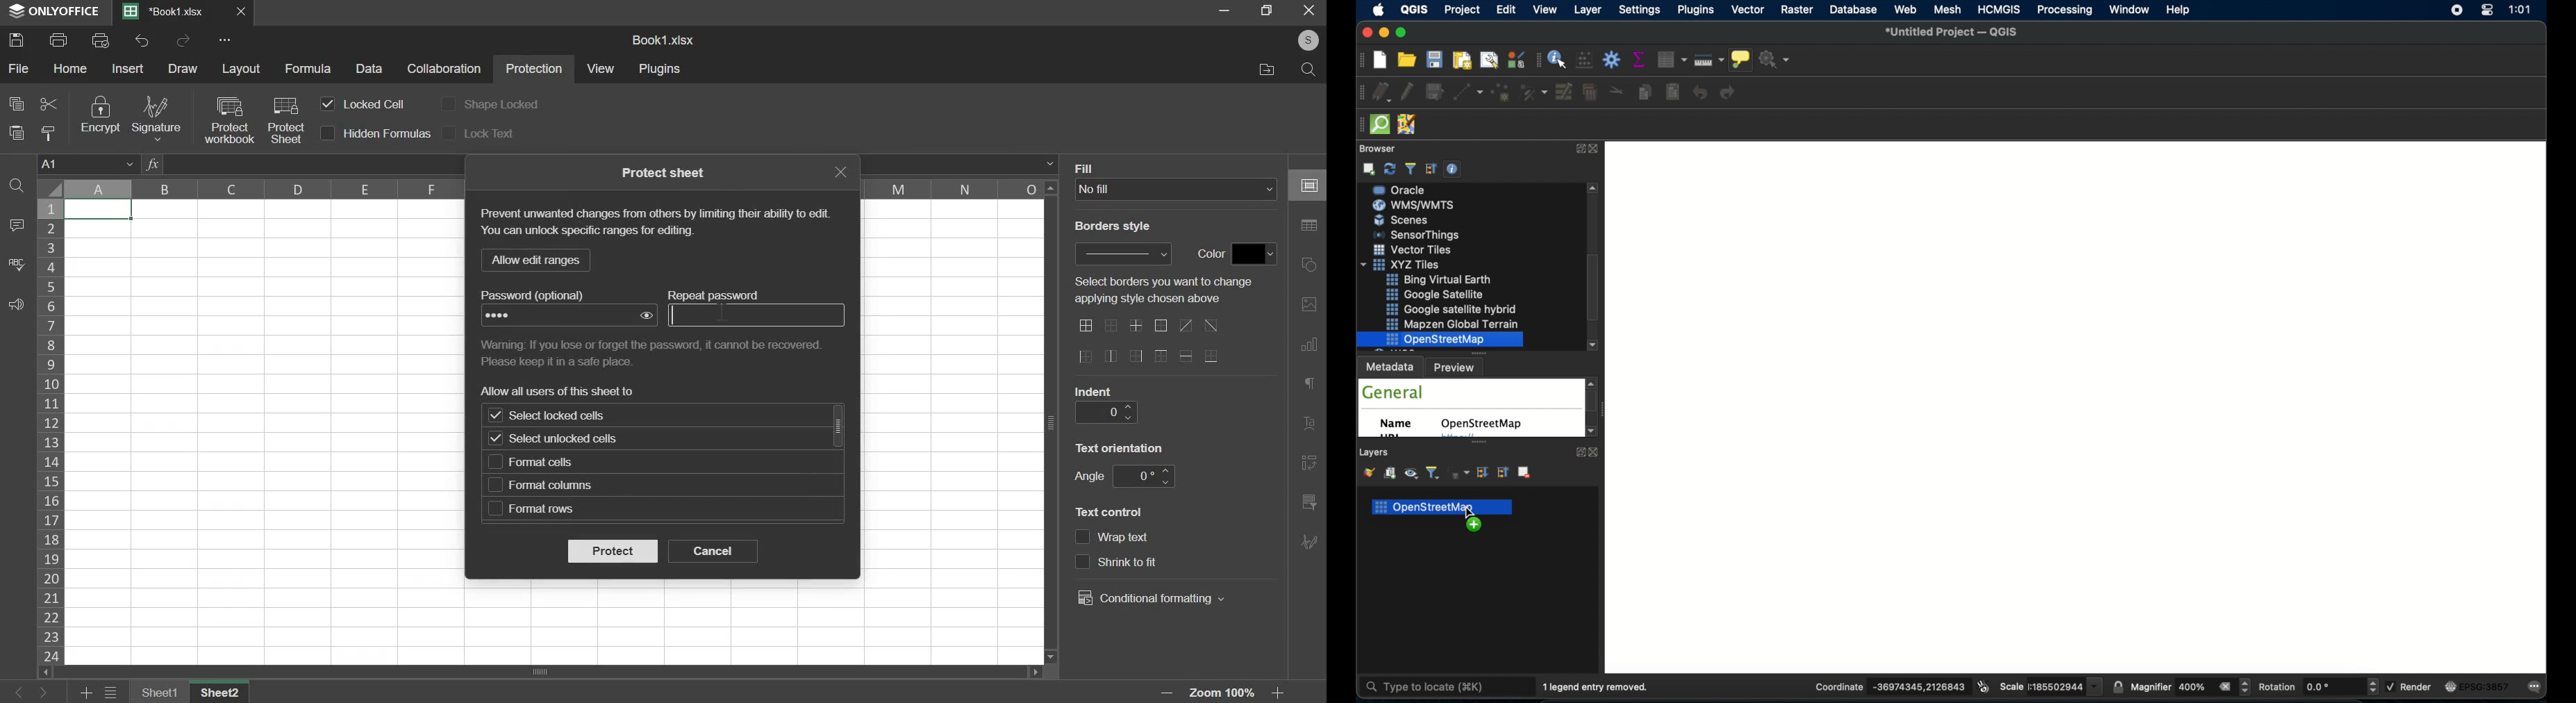 This screenshot has height=728, width=2576. What do you see at coordinates (1457, 368) in the screenshot?
I see `preview` at bounding box center [1457, 368].